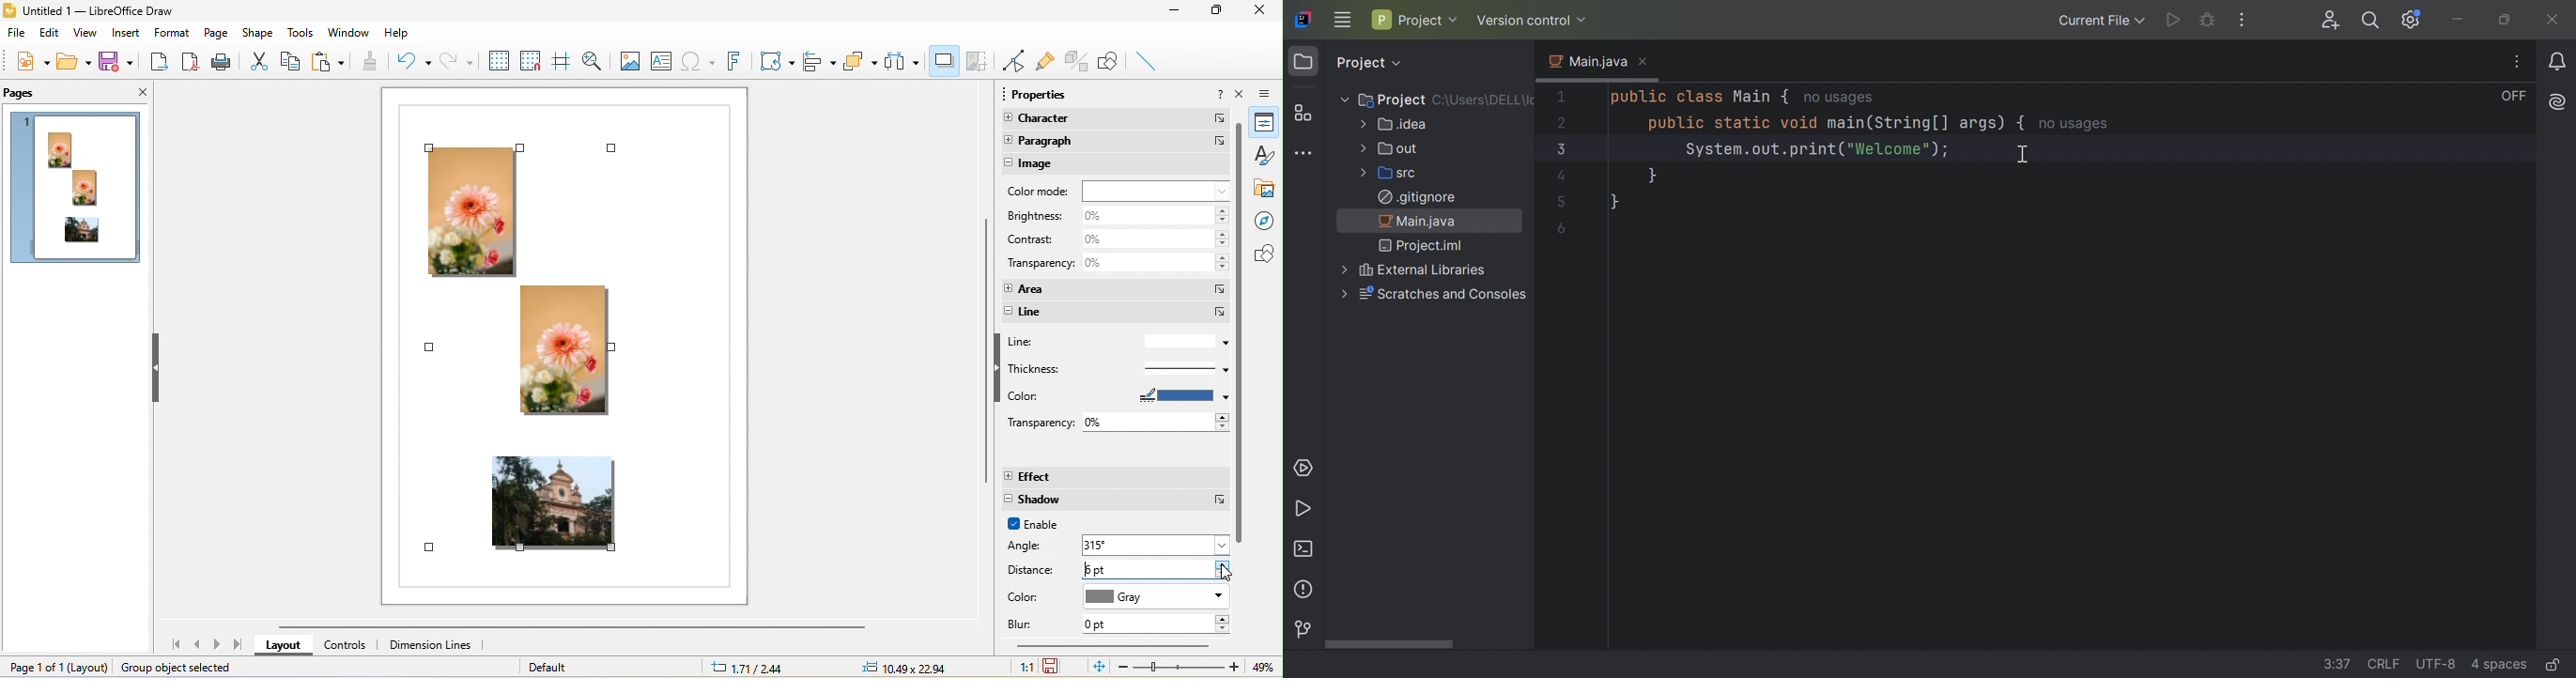  Describe the element at coordinates (198, 645) in the screenshot. I see `previous page` at that location.